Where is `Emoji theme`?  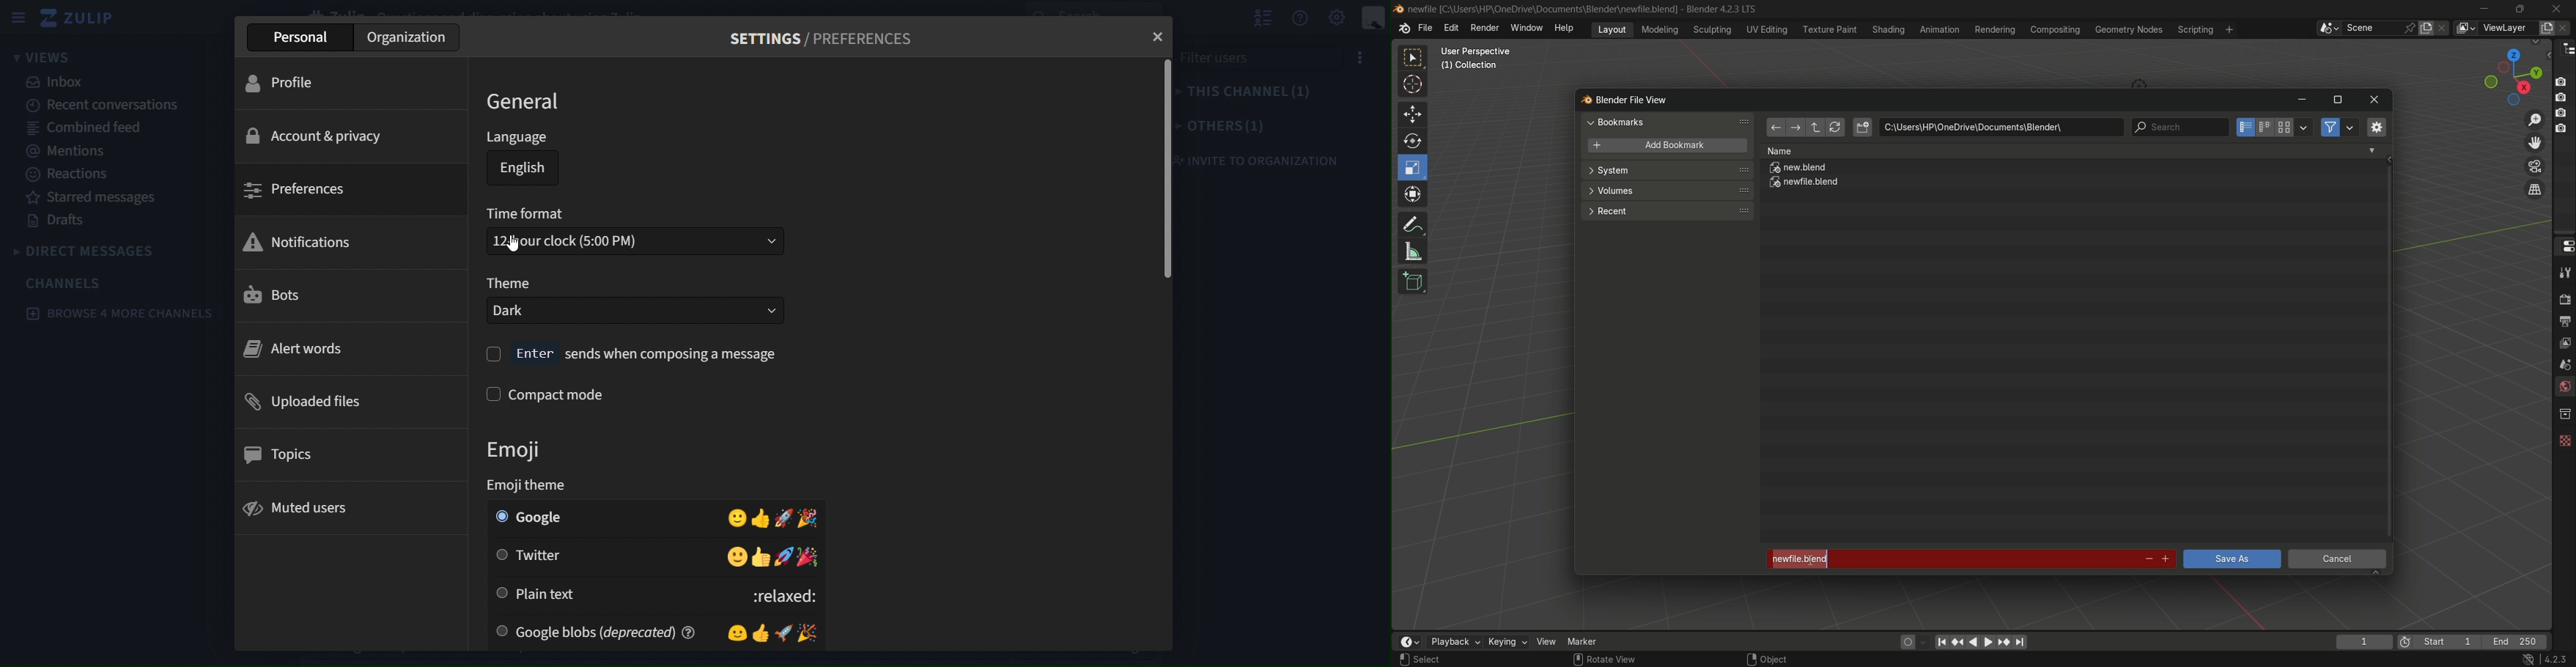 Emoji theme is located at coordinates (543, 486).